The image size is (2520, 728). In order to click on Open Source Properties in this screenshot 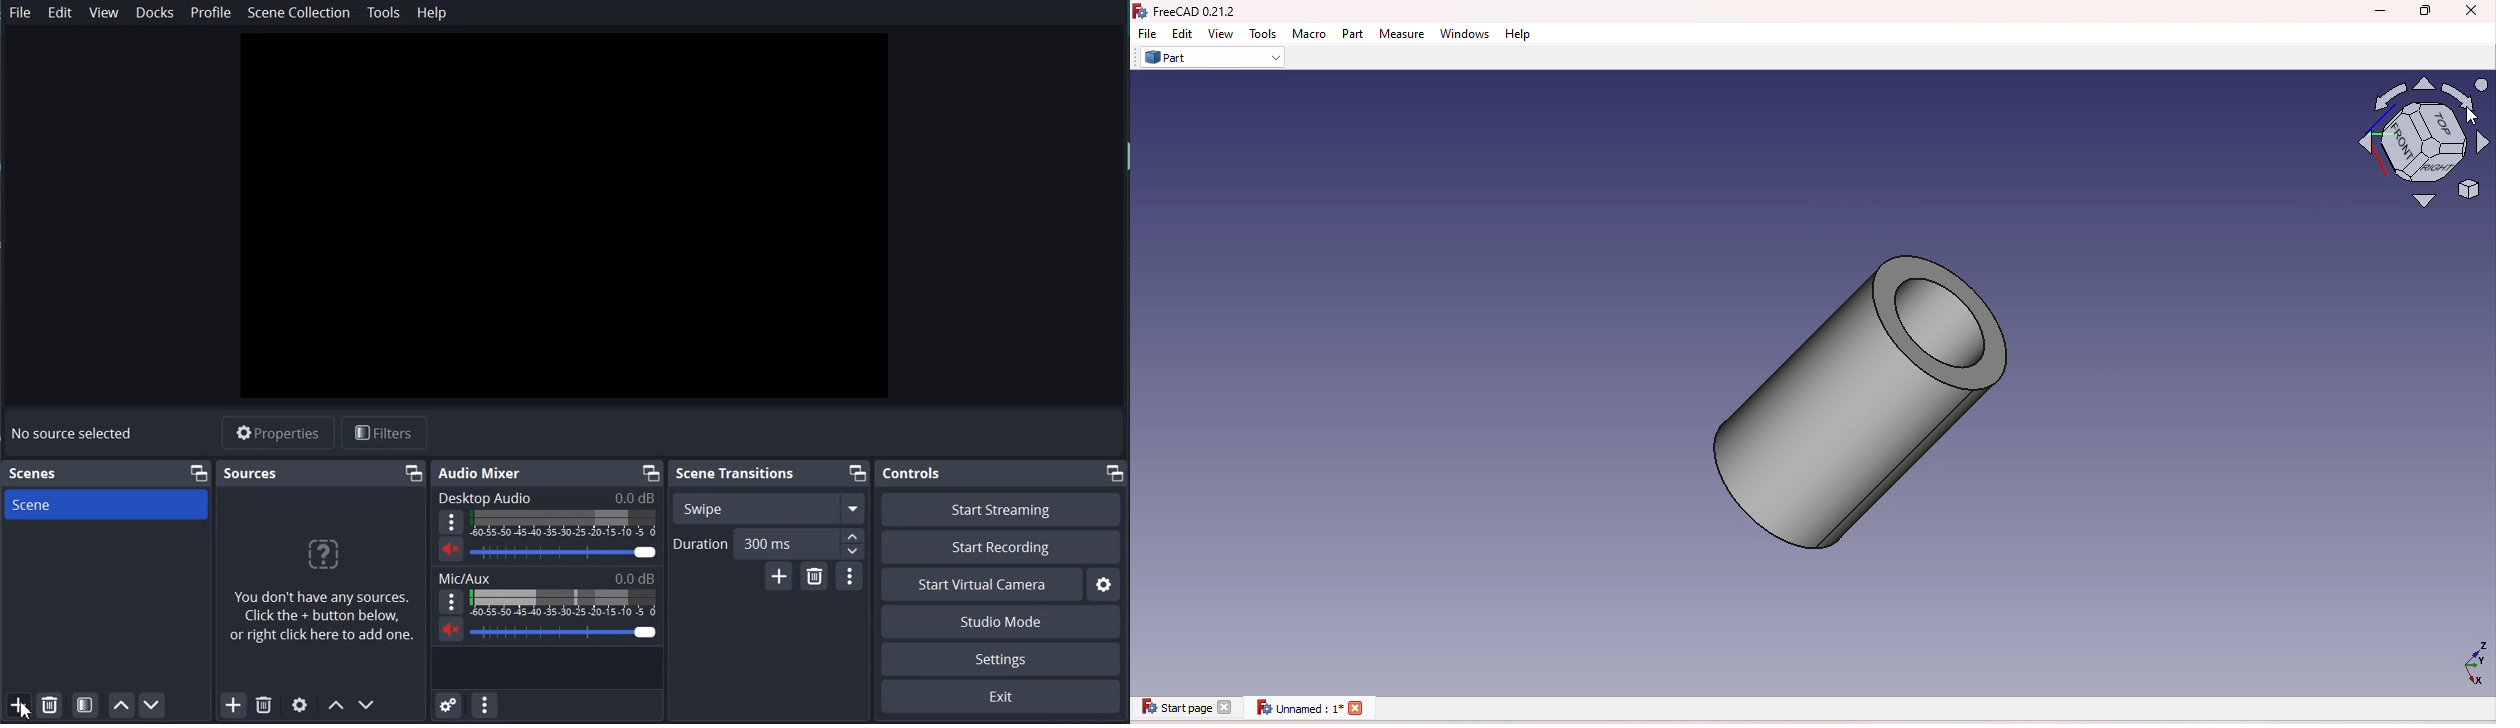, I will do `click(301, 706)`.